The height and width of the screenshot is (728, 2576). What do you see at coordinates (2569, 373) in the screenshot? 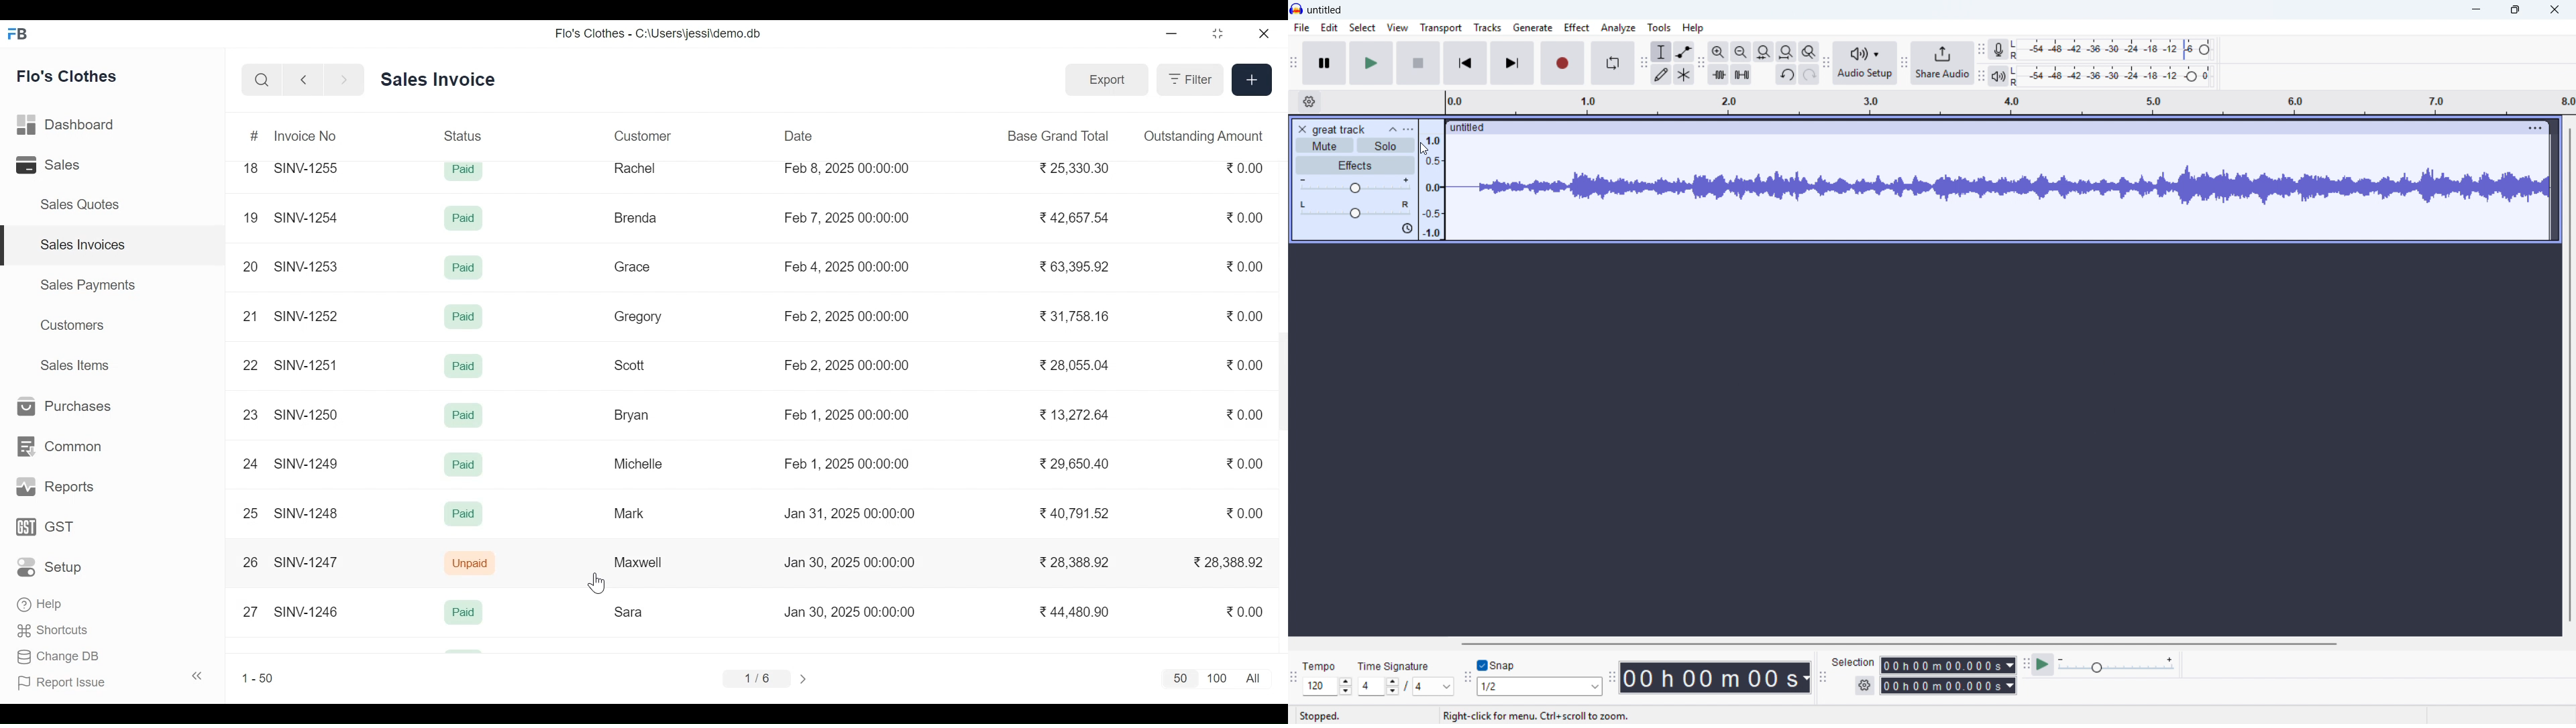
I see `Vertical scroll bar` at bounding box center [2569, 373].